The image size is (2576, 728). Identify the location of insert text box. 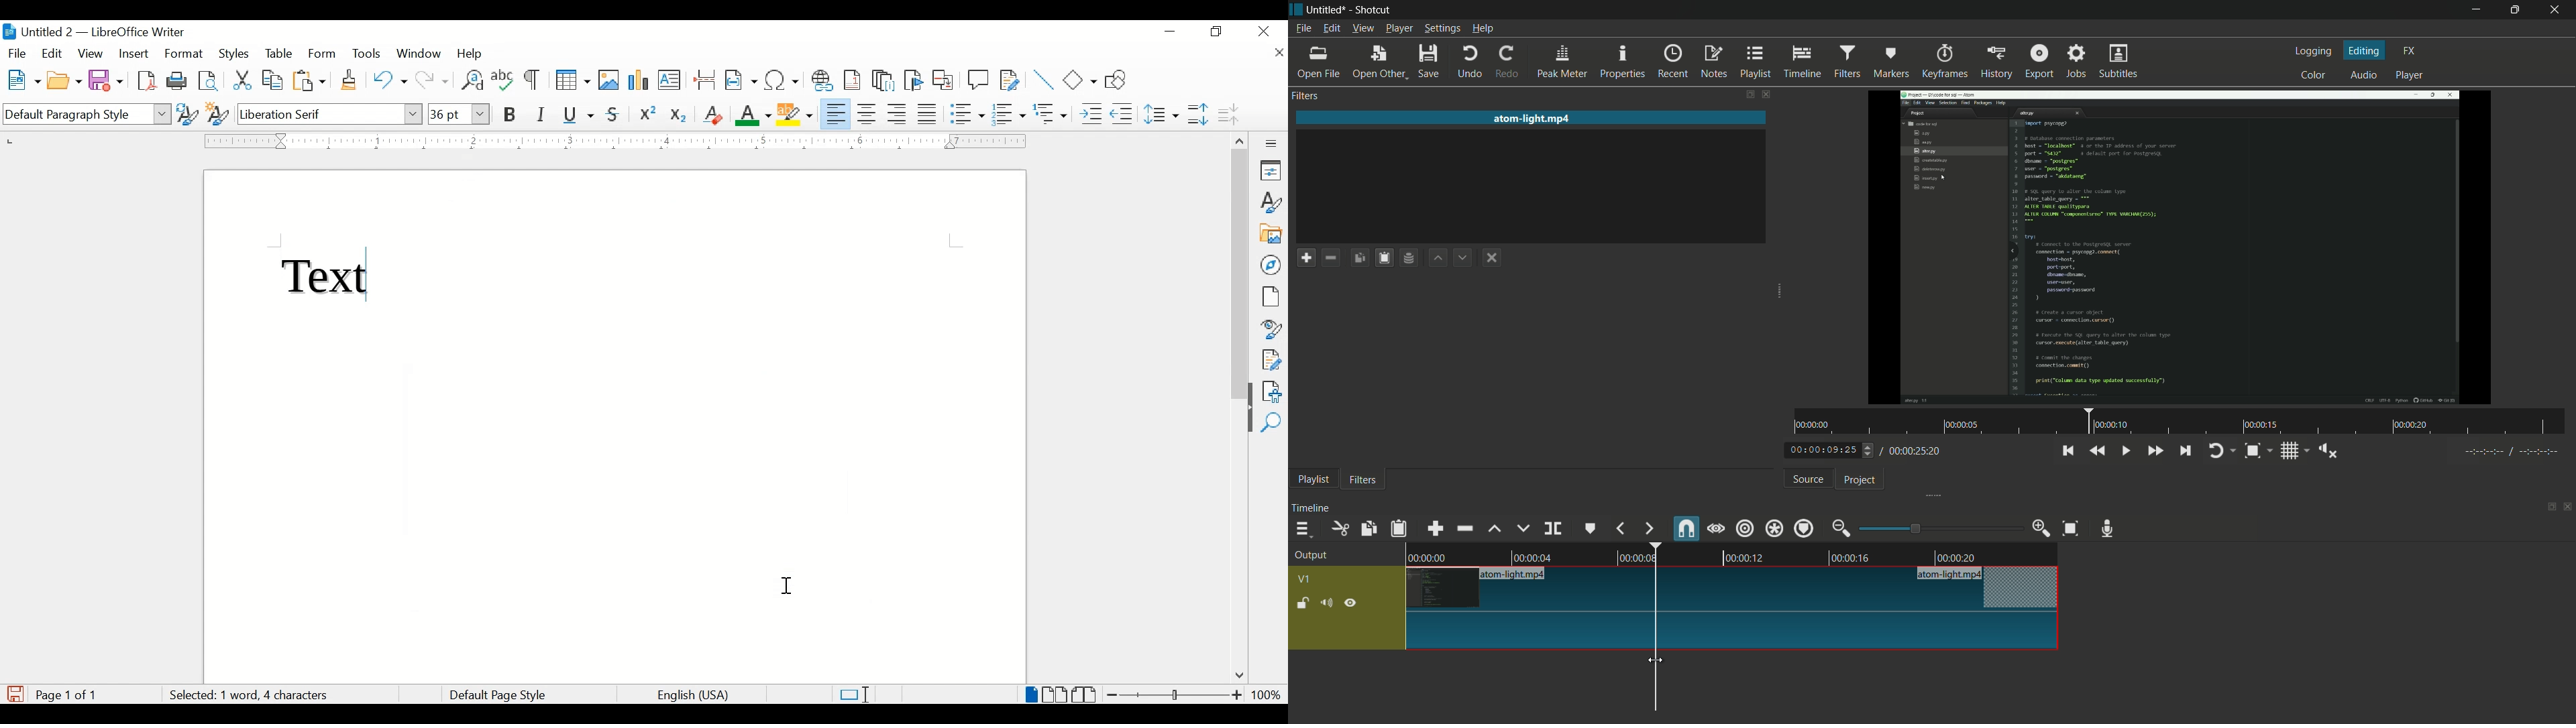
(669, 80).